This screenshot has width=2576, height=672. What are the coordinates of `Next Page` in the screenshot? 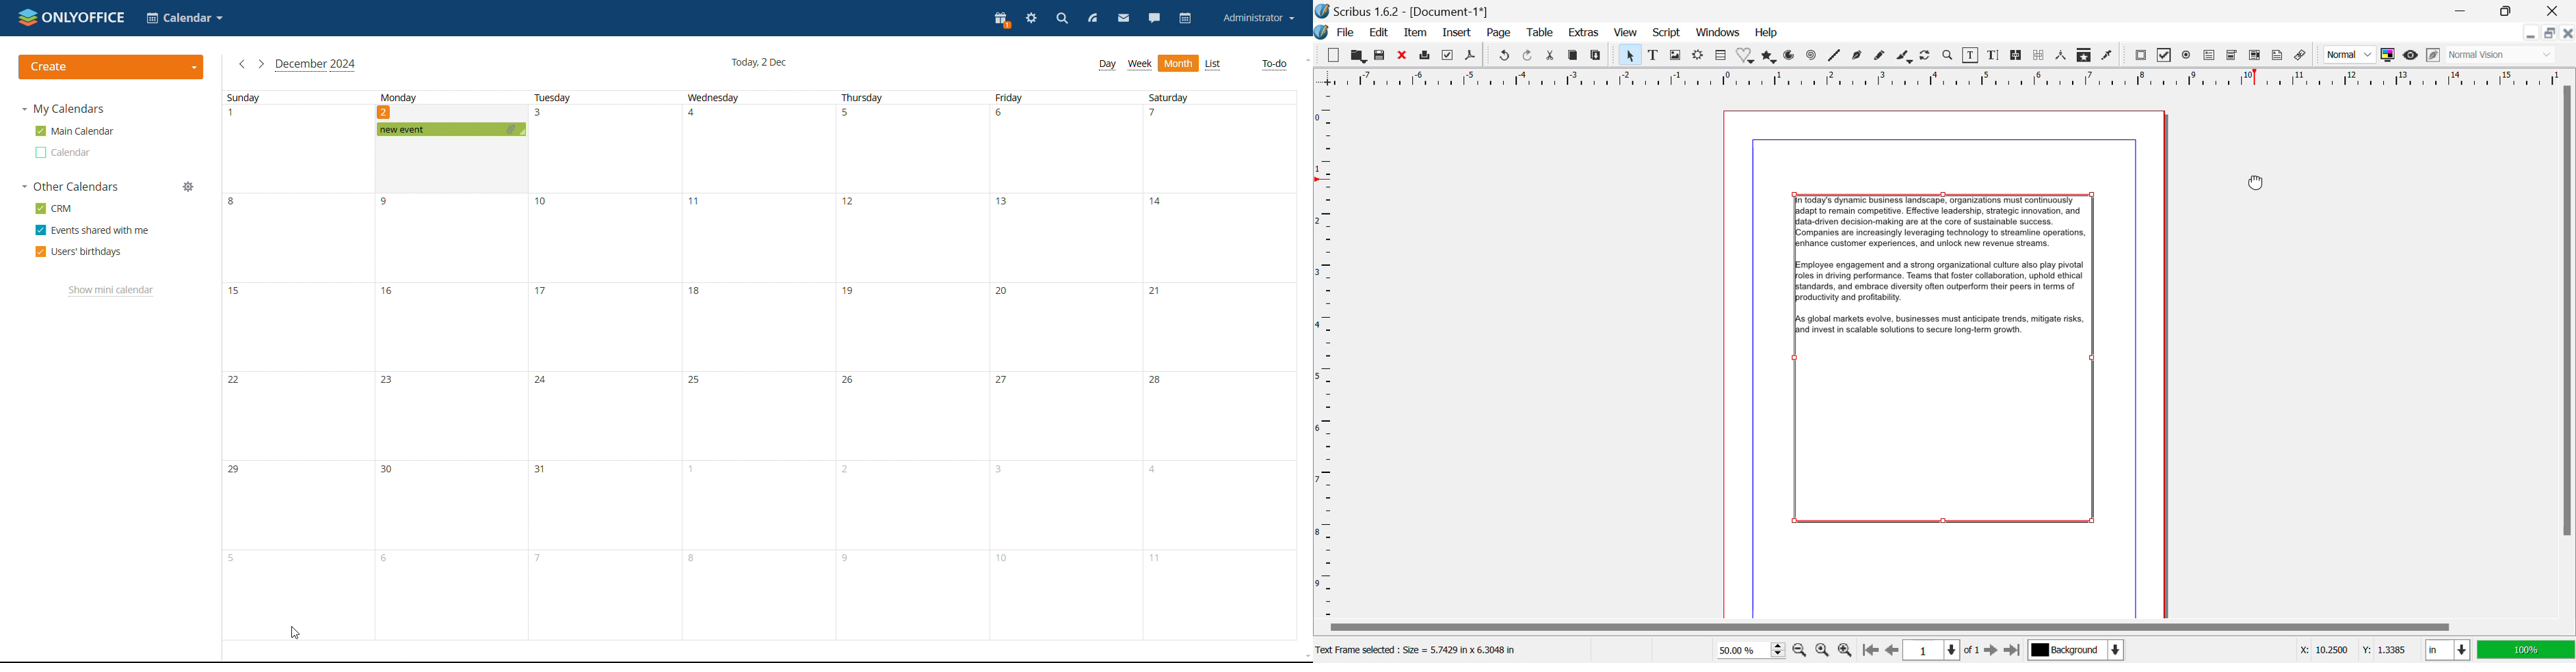 It's located at (1993, 651).